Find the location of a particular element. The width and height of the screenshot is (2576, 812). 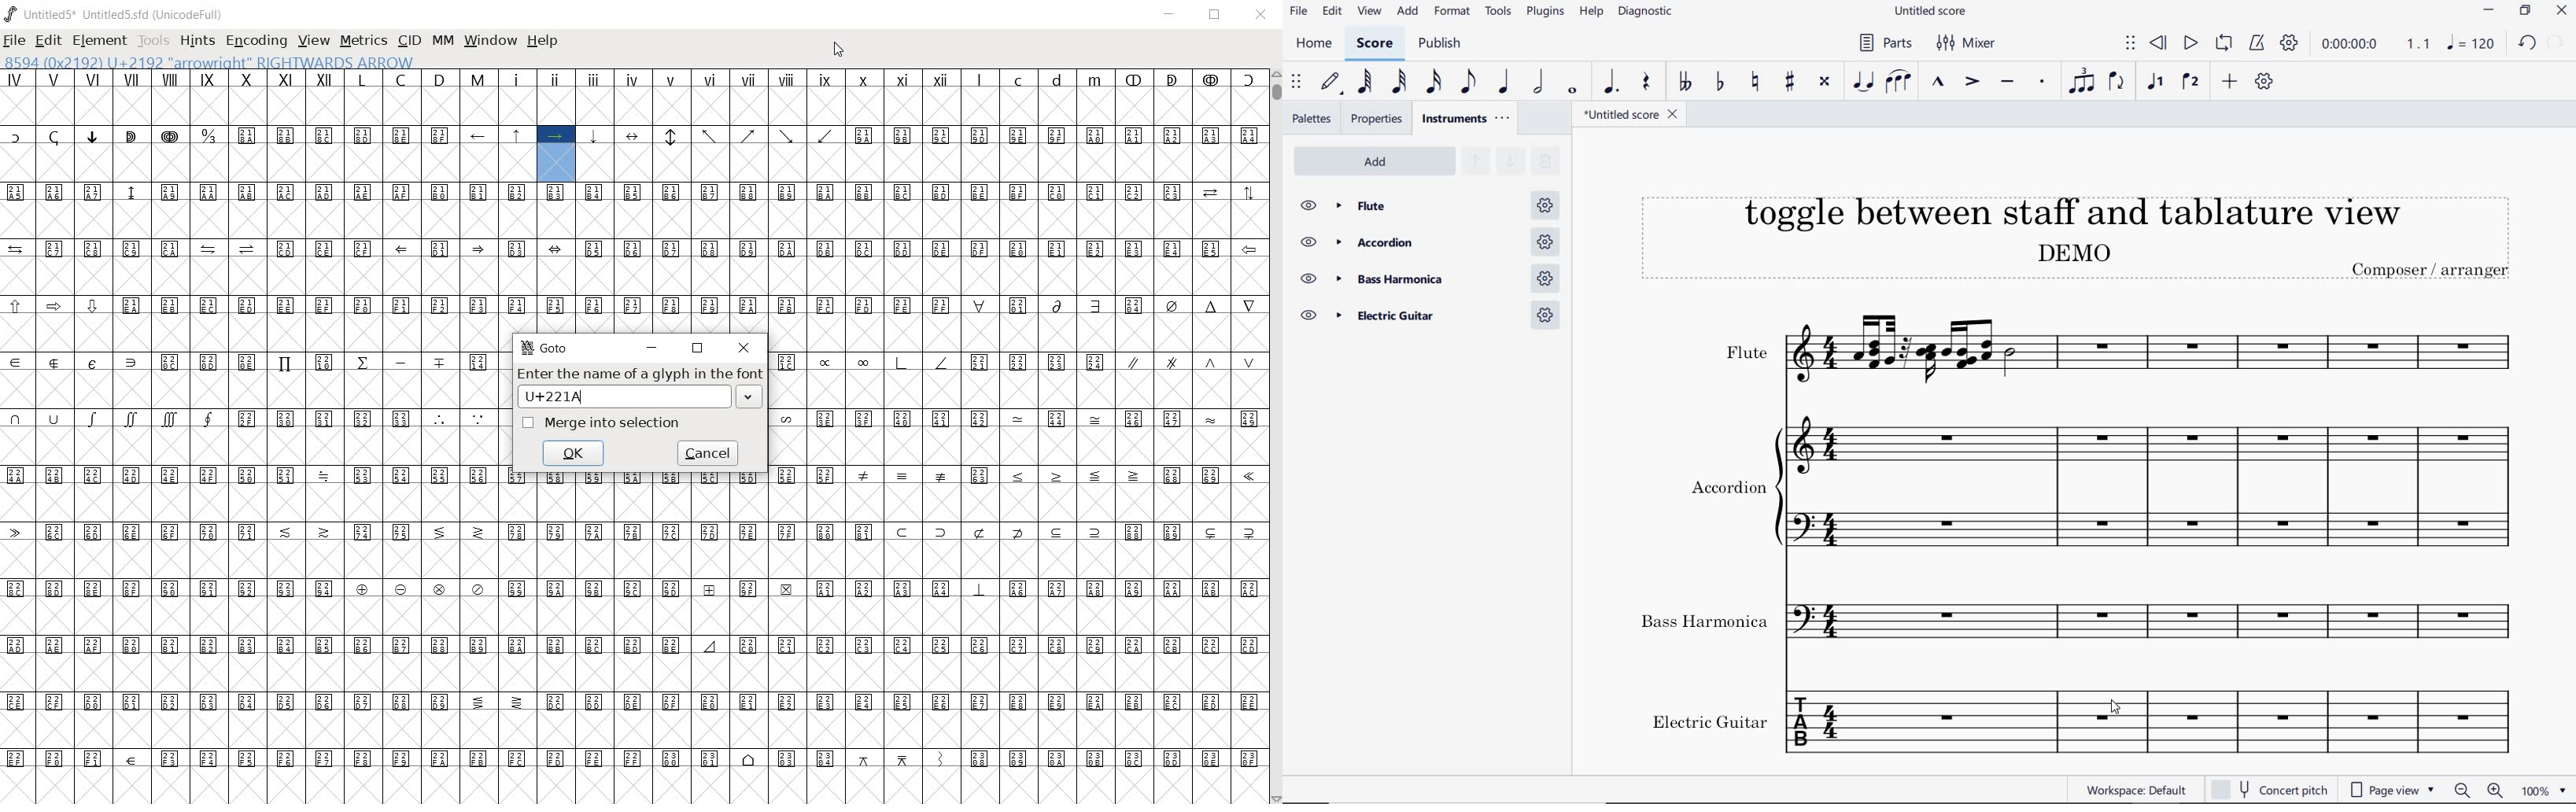

plugins is located at coordinates (1545, 12).